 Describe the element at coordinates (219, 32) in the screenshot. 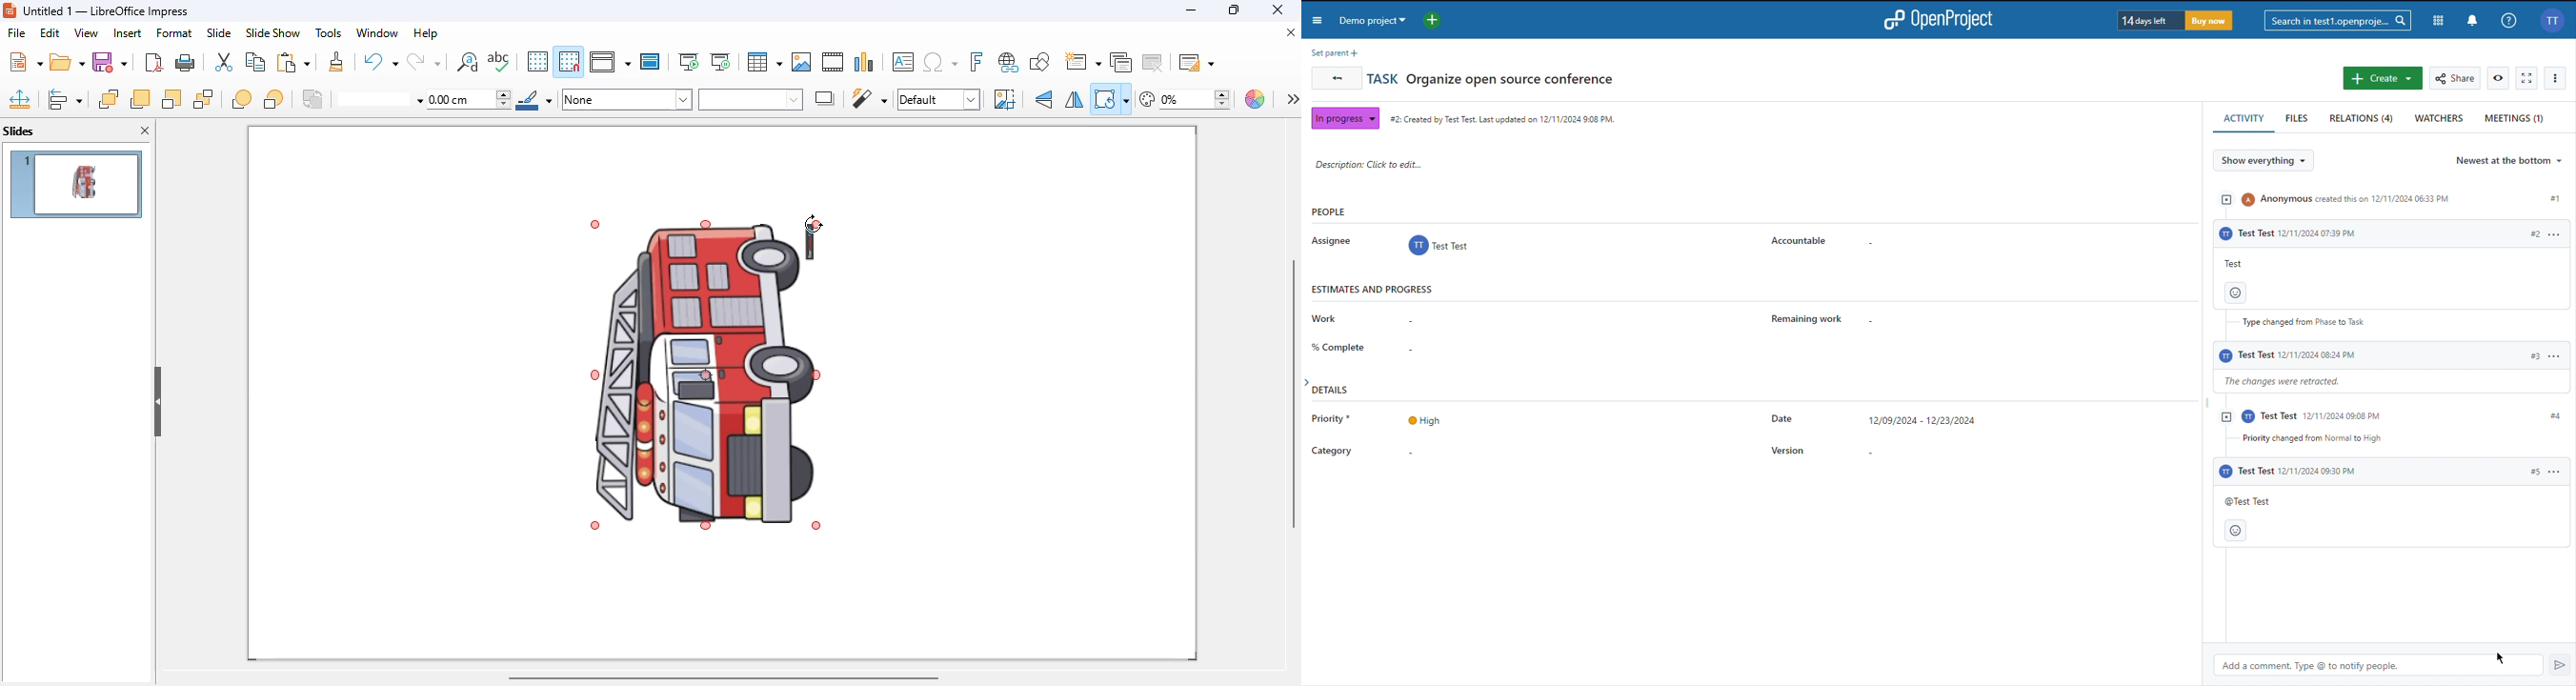

I see `slide` at that location.